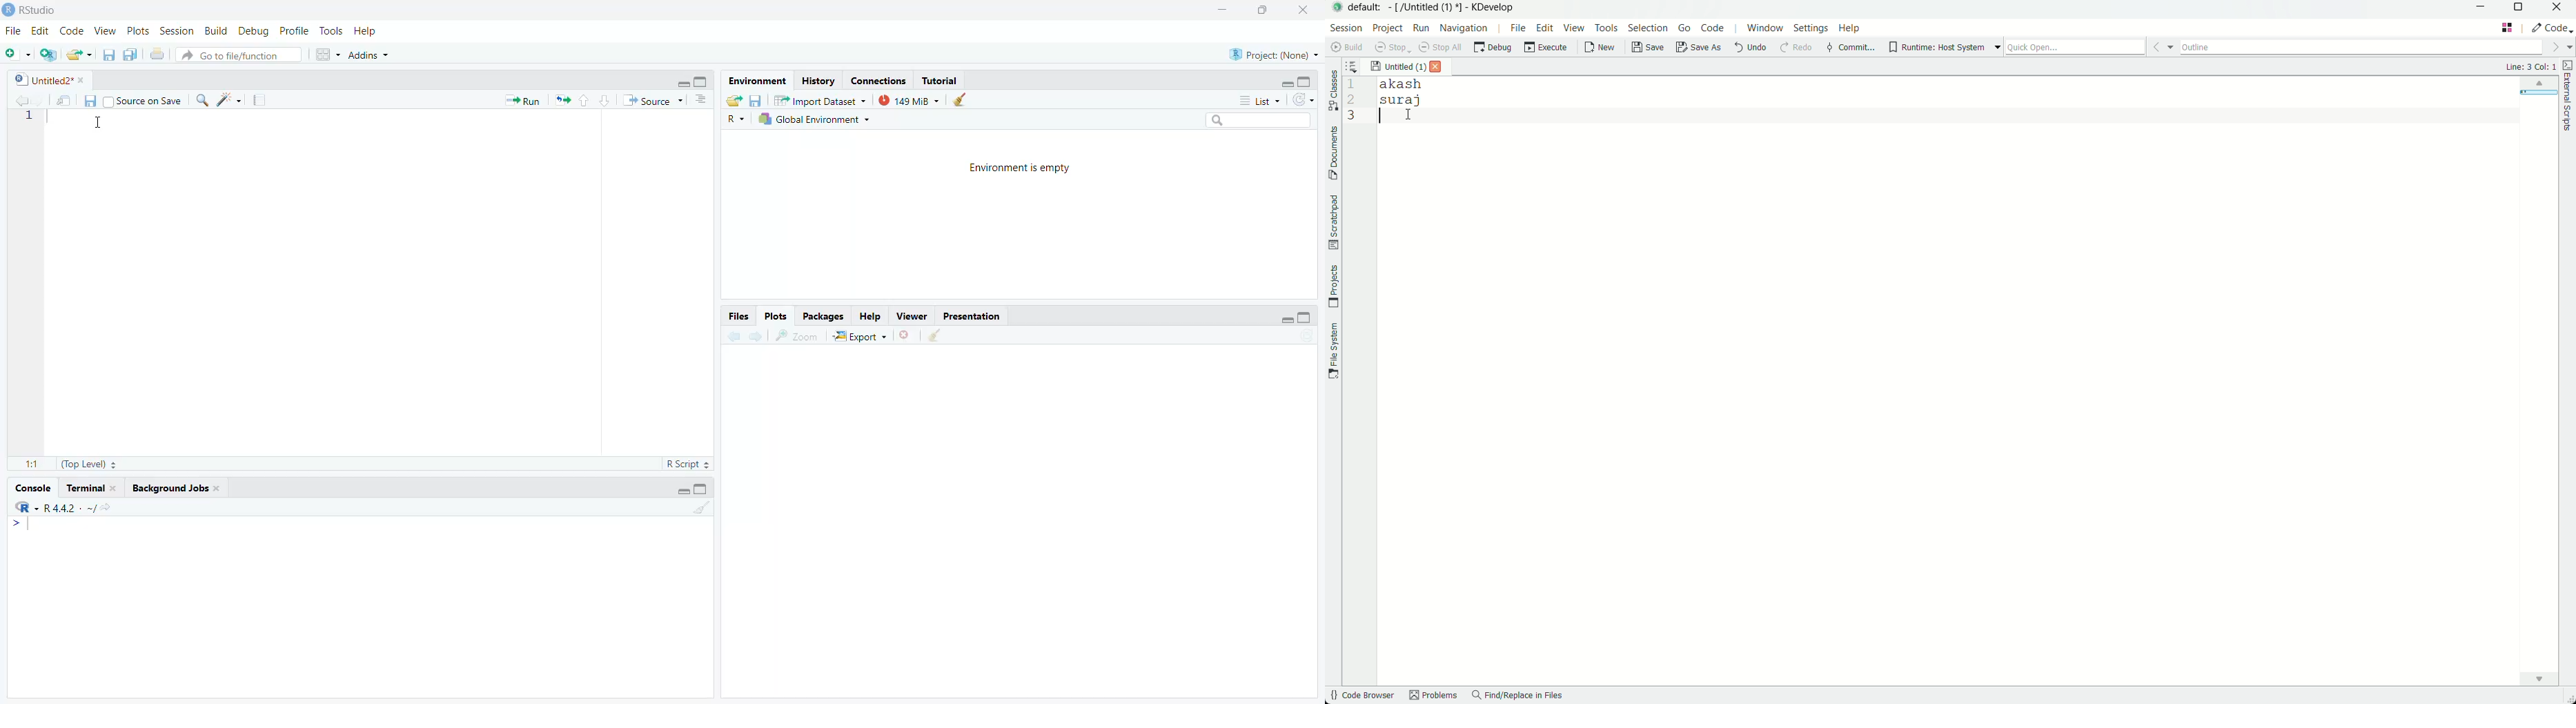 Image resolution: width=2576 pixels, height=728 pixels. I want to click on Connections, so click(878, 81).